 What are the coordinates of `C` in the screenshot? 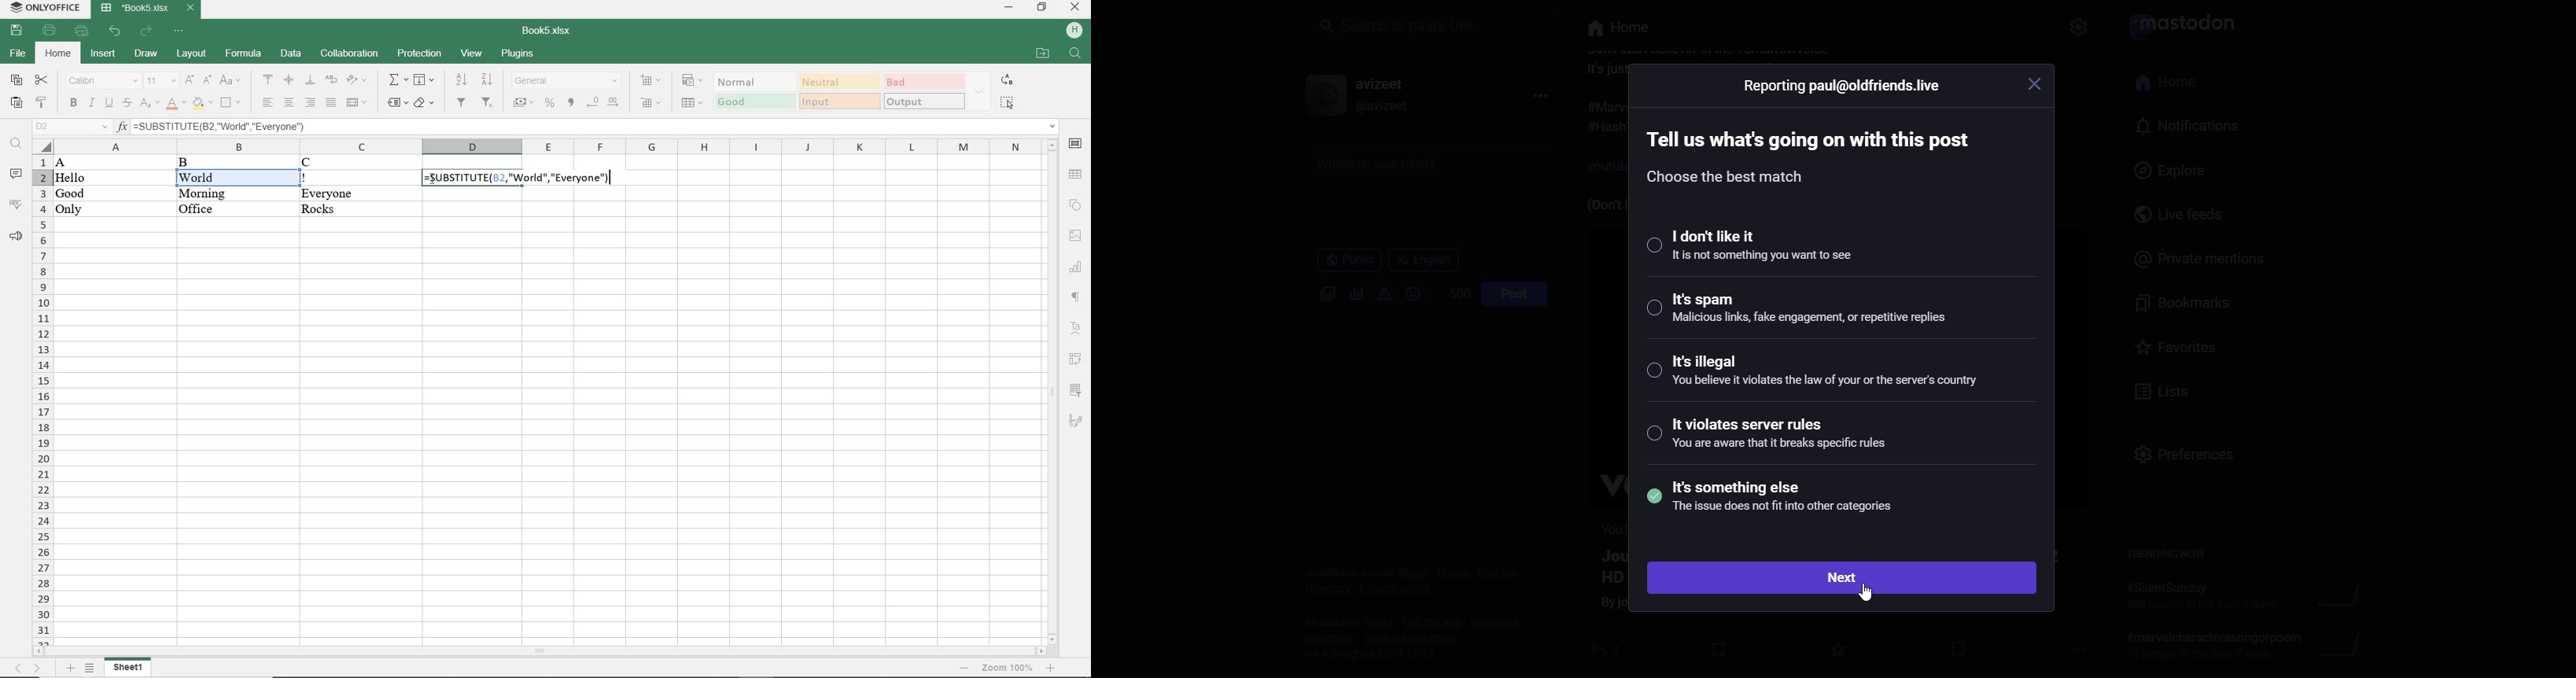 It's located at (350, 163).